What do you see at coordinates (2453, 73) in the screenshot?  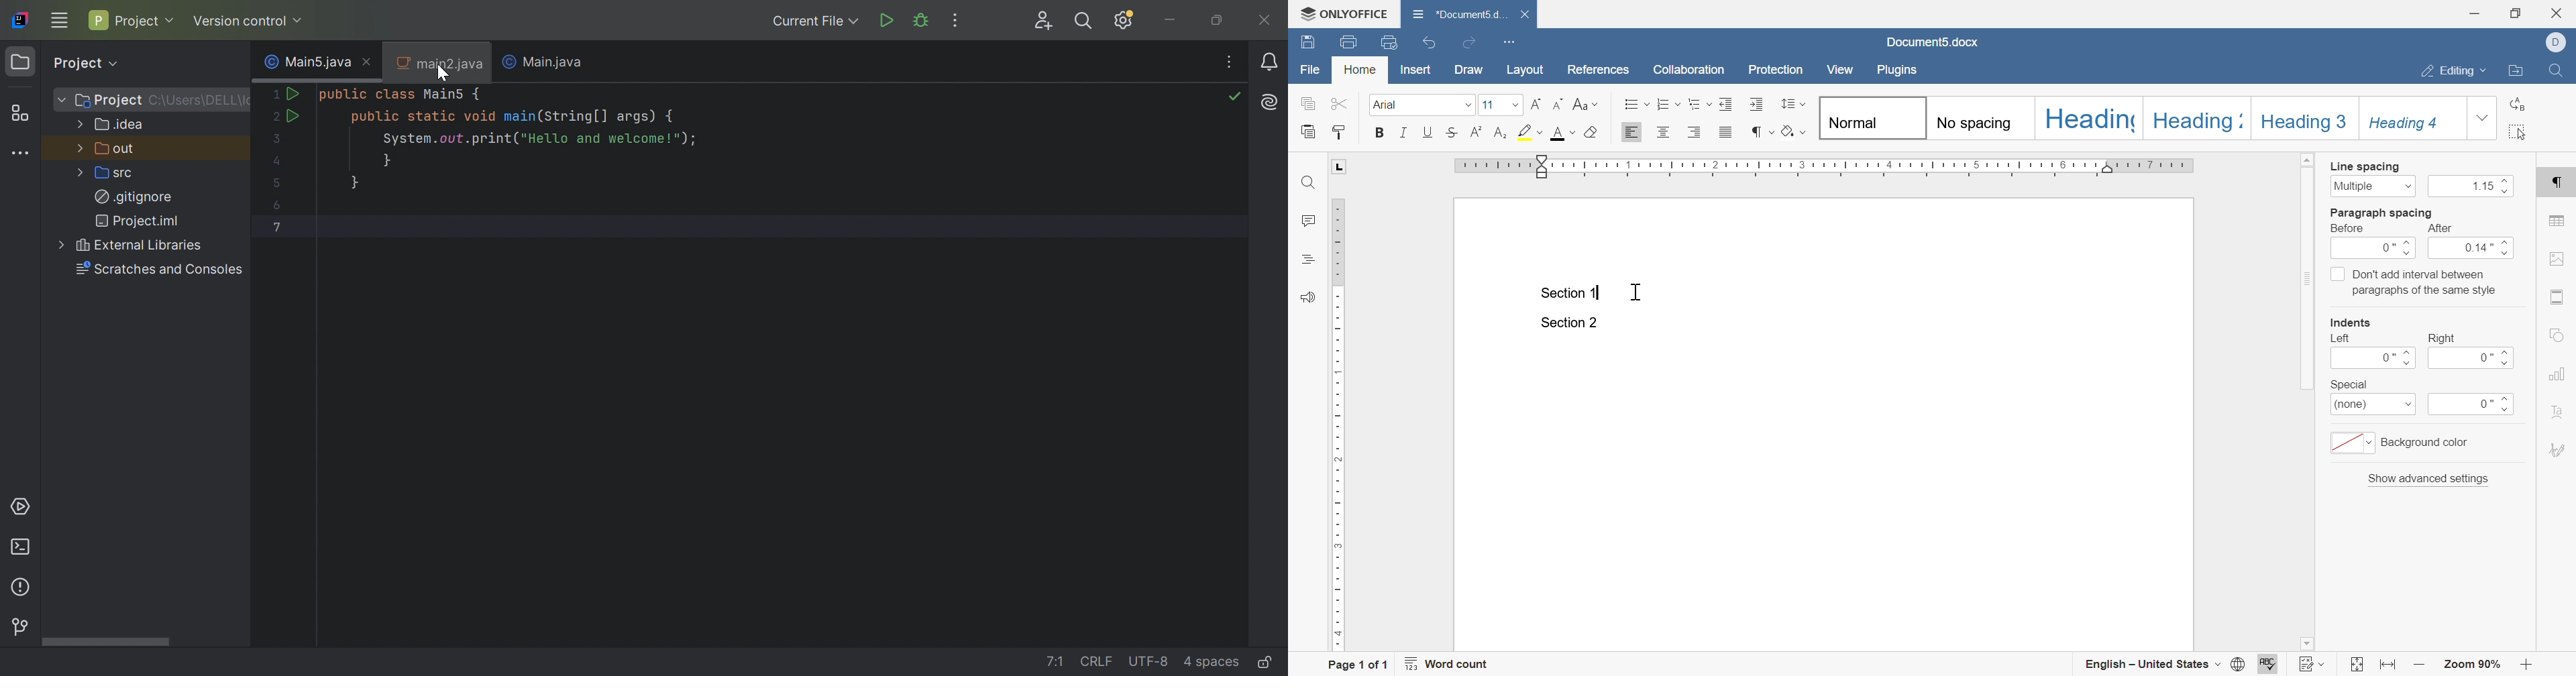 I see `editing` at bounding box center [2453, 73].